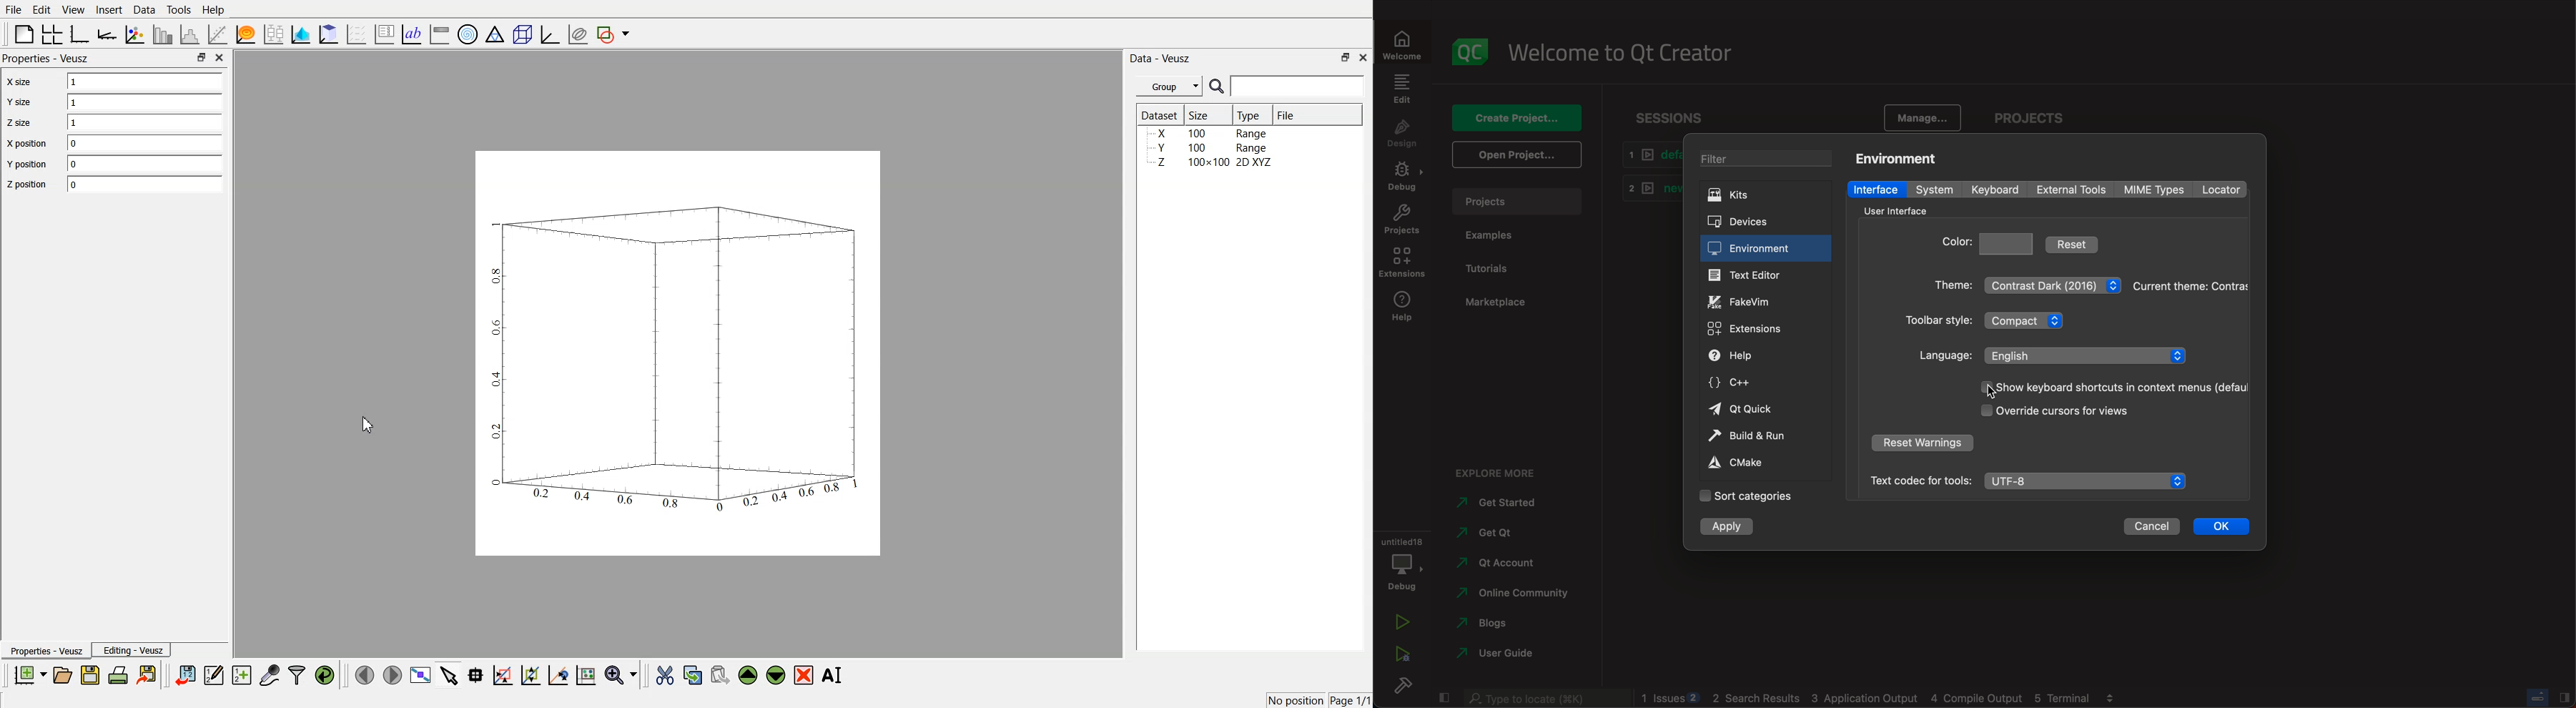  I want to click on welcome, so click(1401, 43).